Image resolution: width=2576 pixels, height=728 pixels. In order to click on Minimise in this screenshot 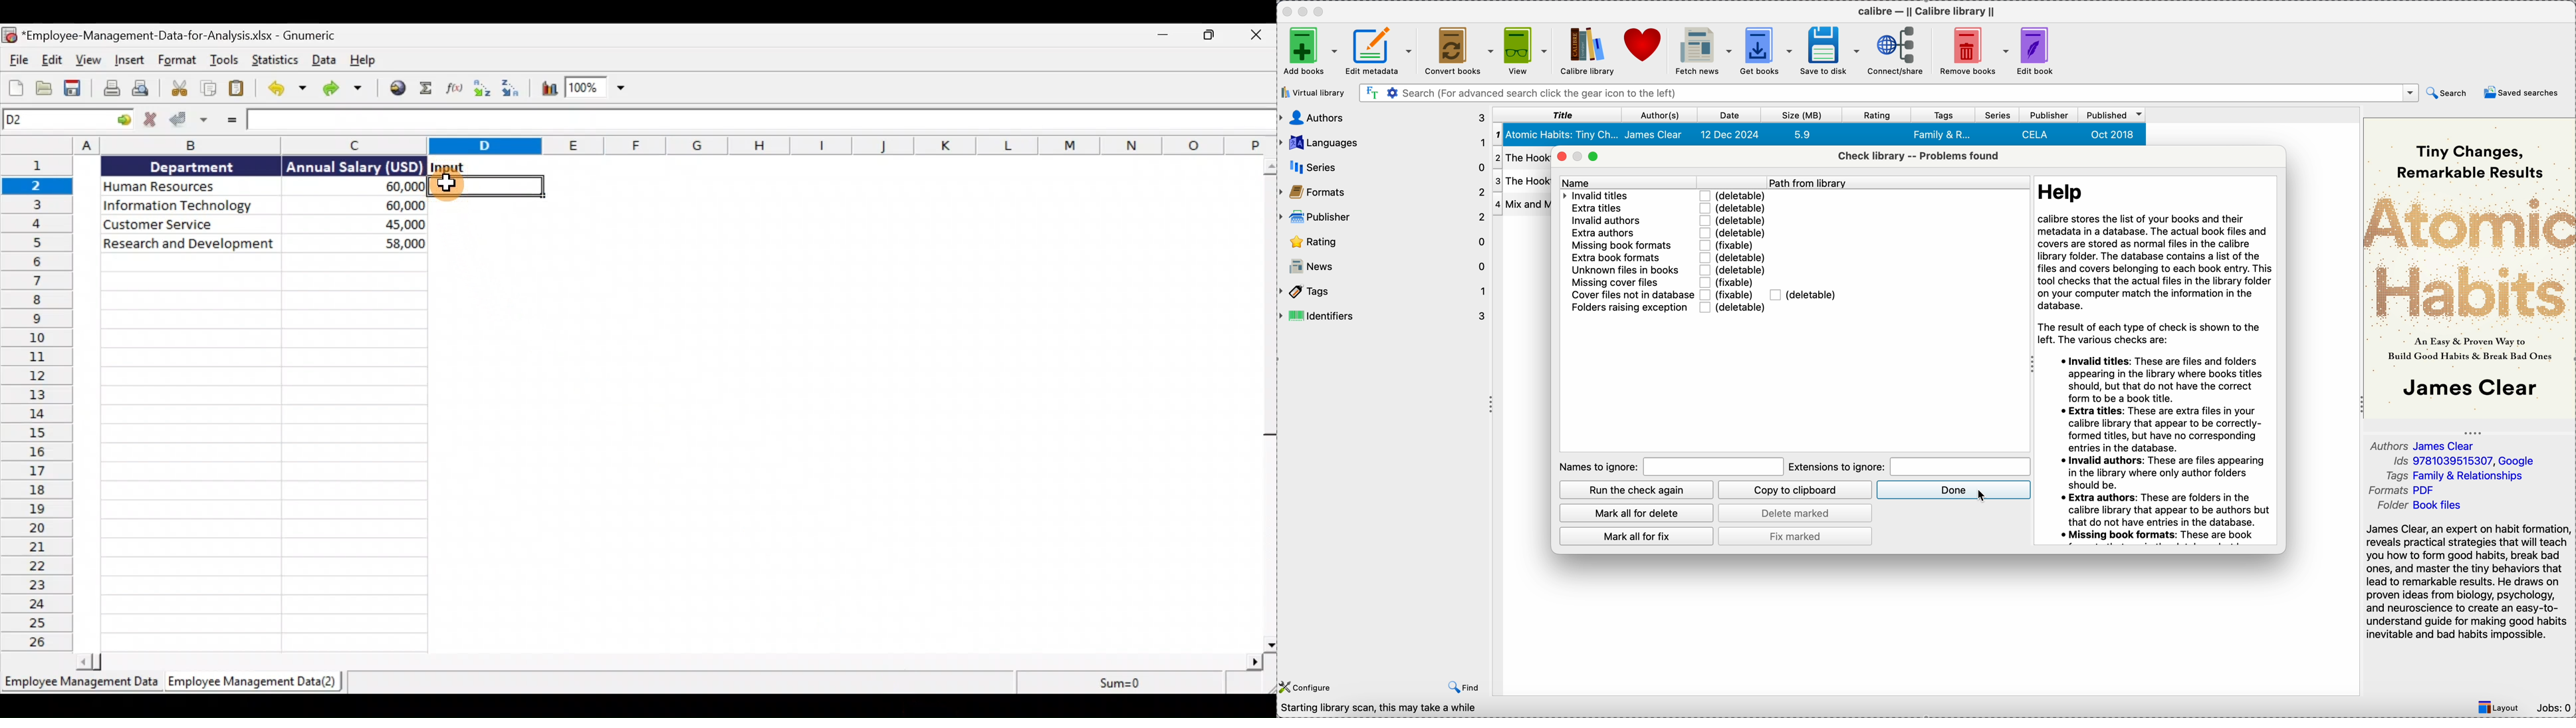, I will do `click(1159, 35)`.